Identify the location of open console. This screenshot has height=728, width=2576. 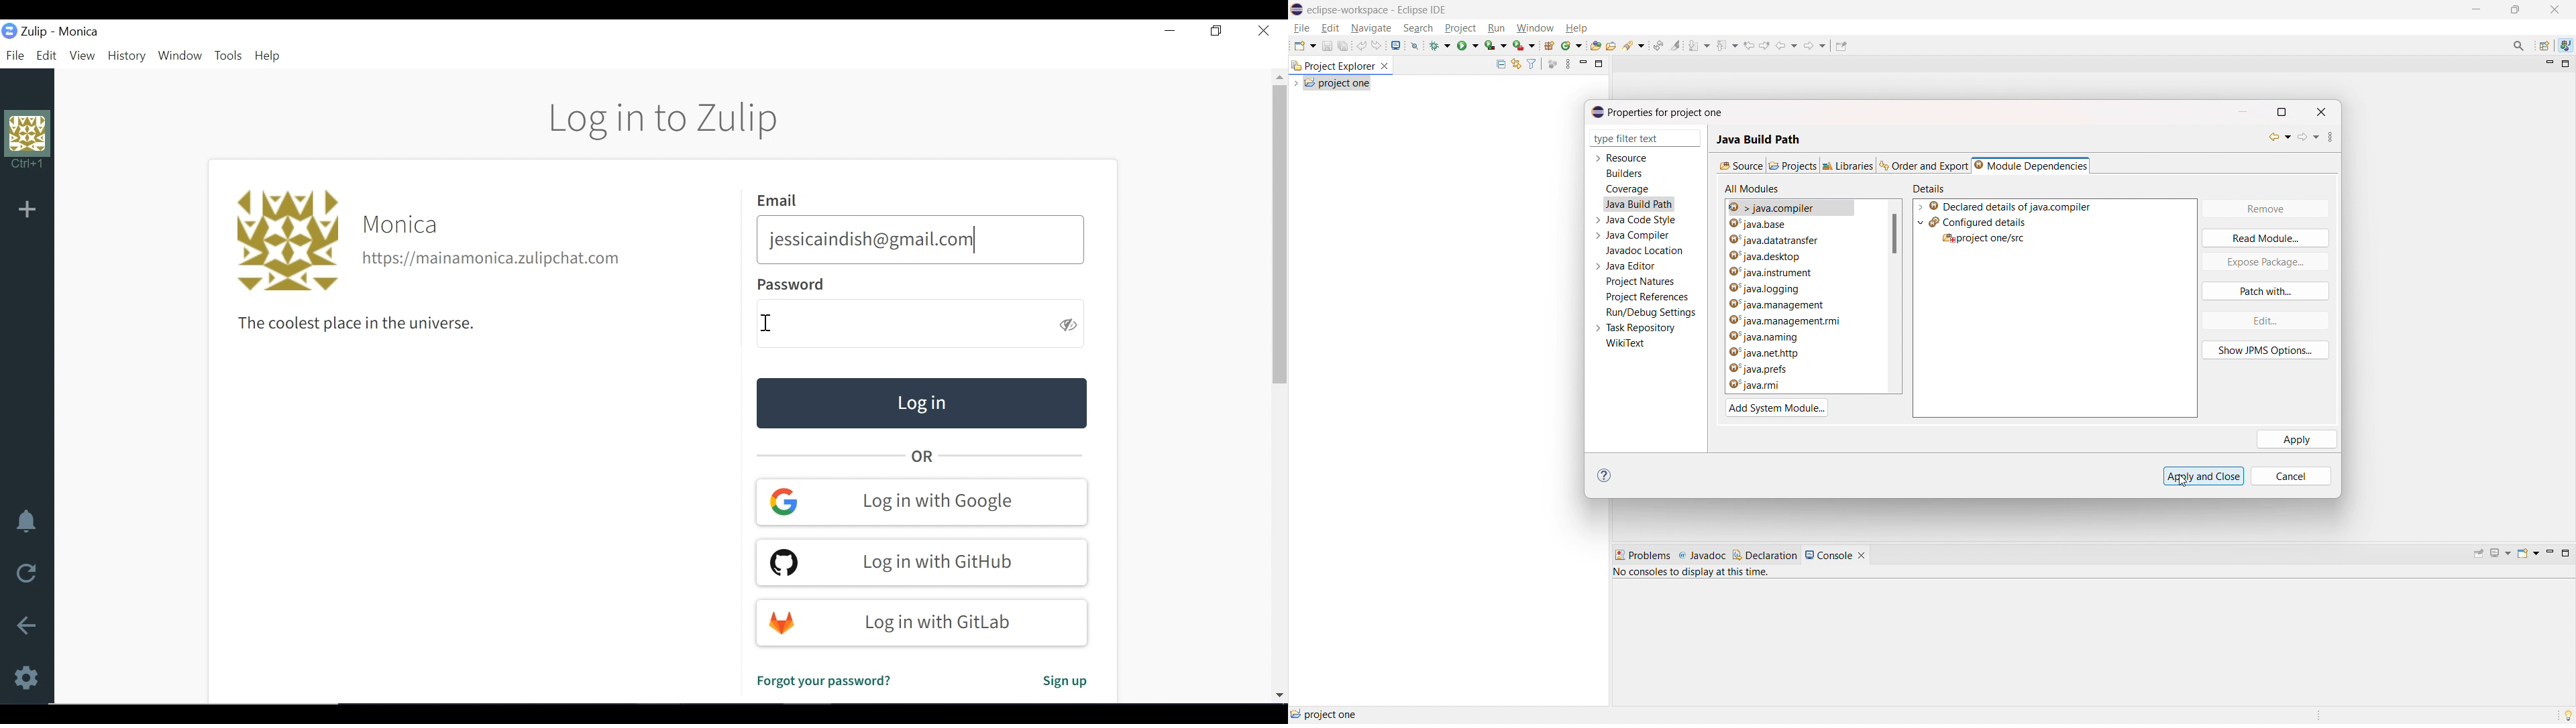
(1397, 46).